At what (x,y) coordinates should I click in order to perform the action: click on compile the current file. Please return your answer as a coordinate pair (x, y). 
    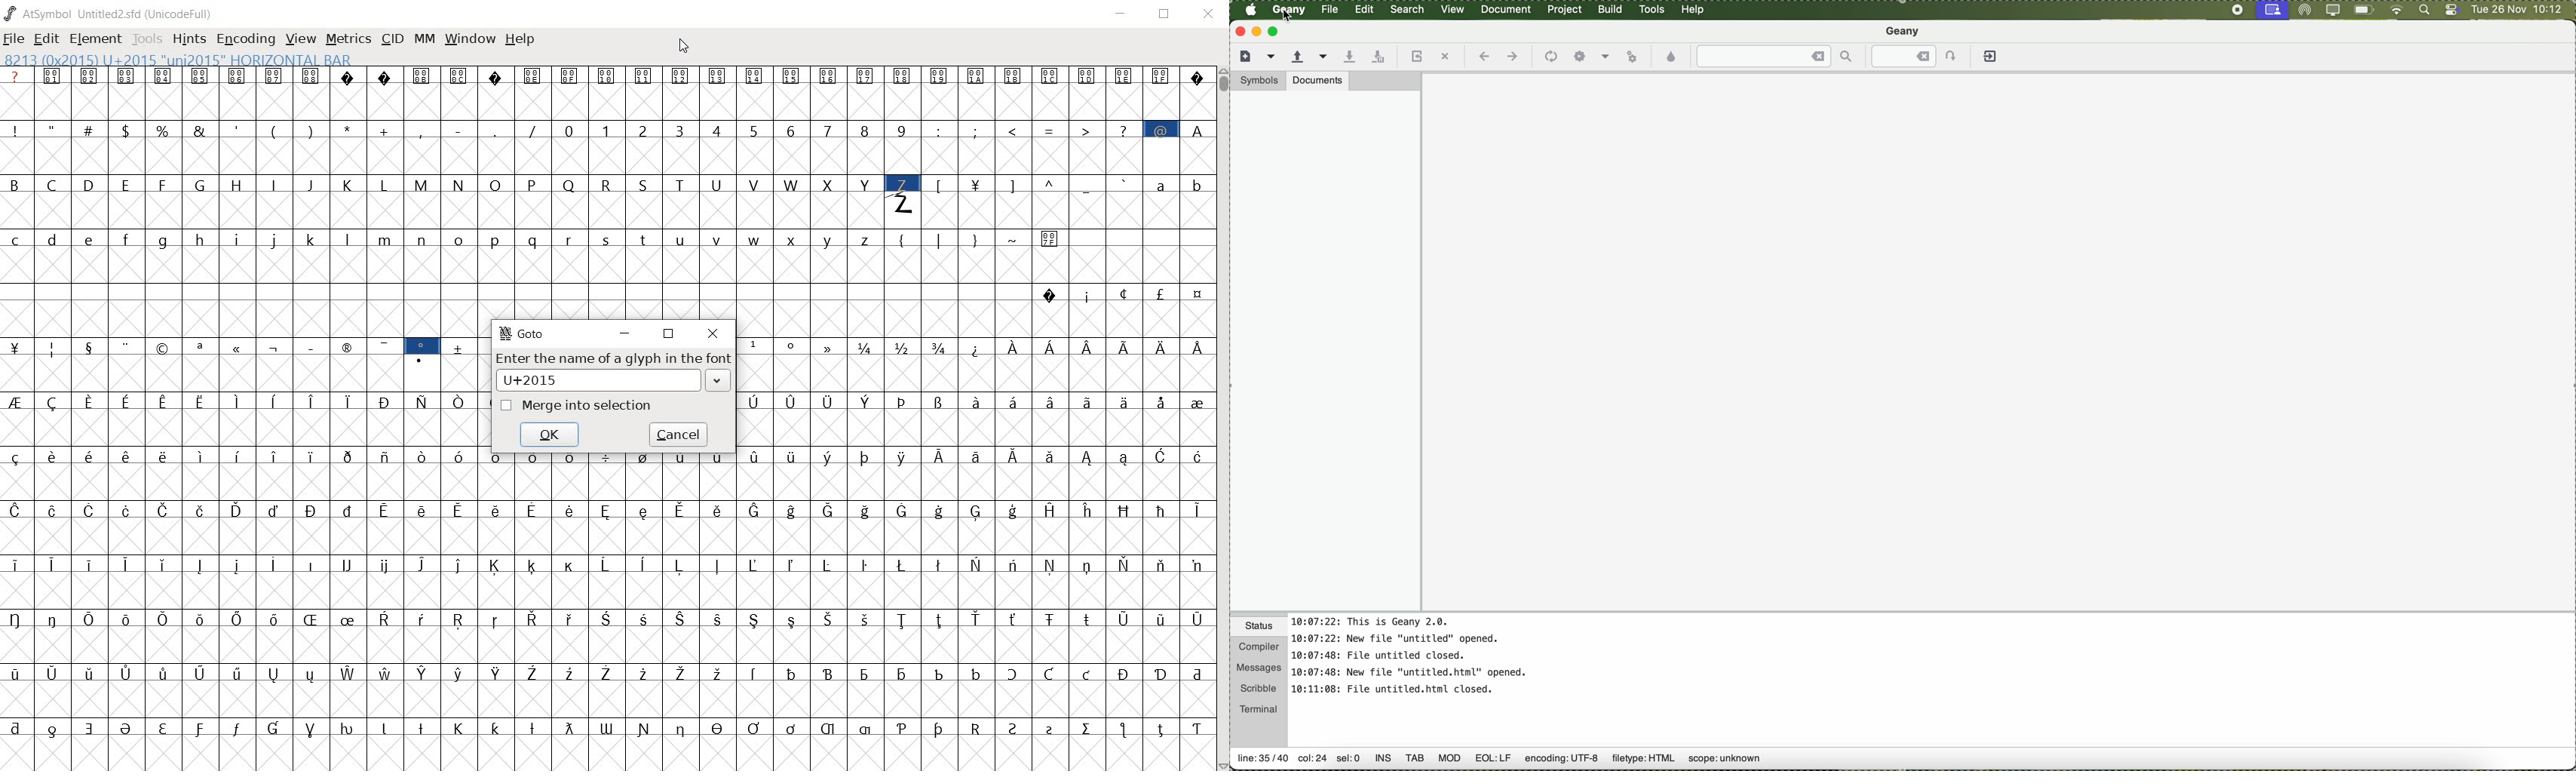
    Looking at the image, I should click on (1550, 57).